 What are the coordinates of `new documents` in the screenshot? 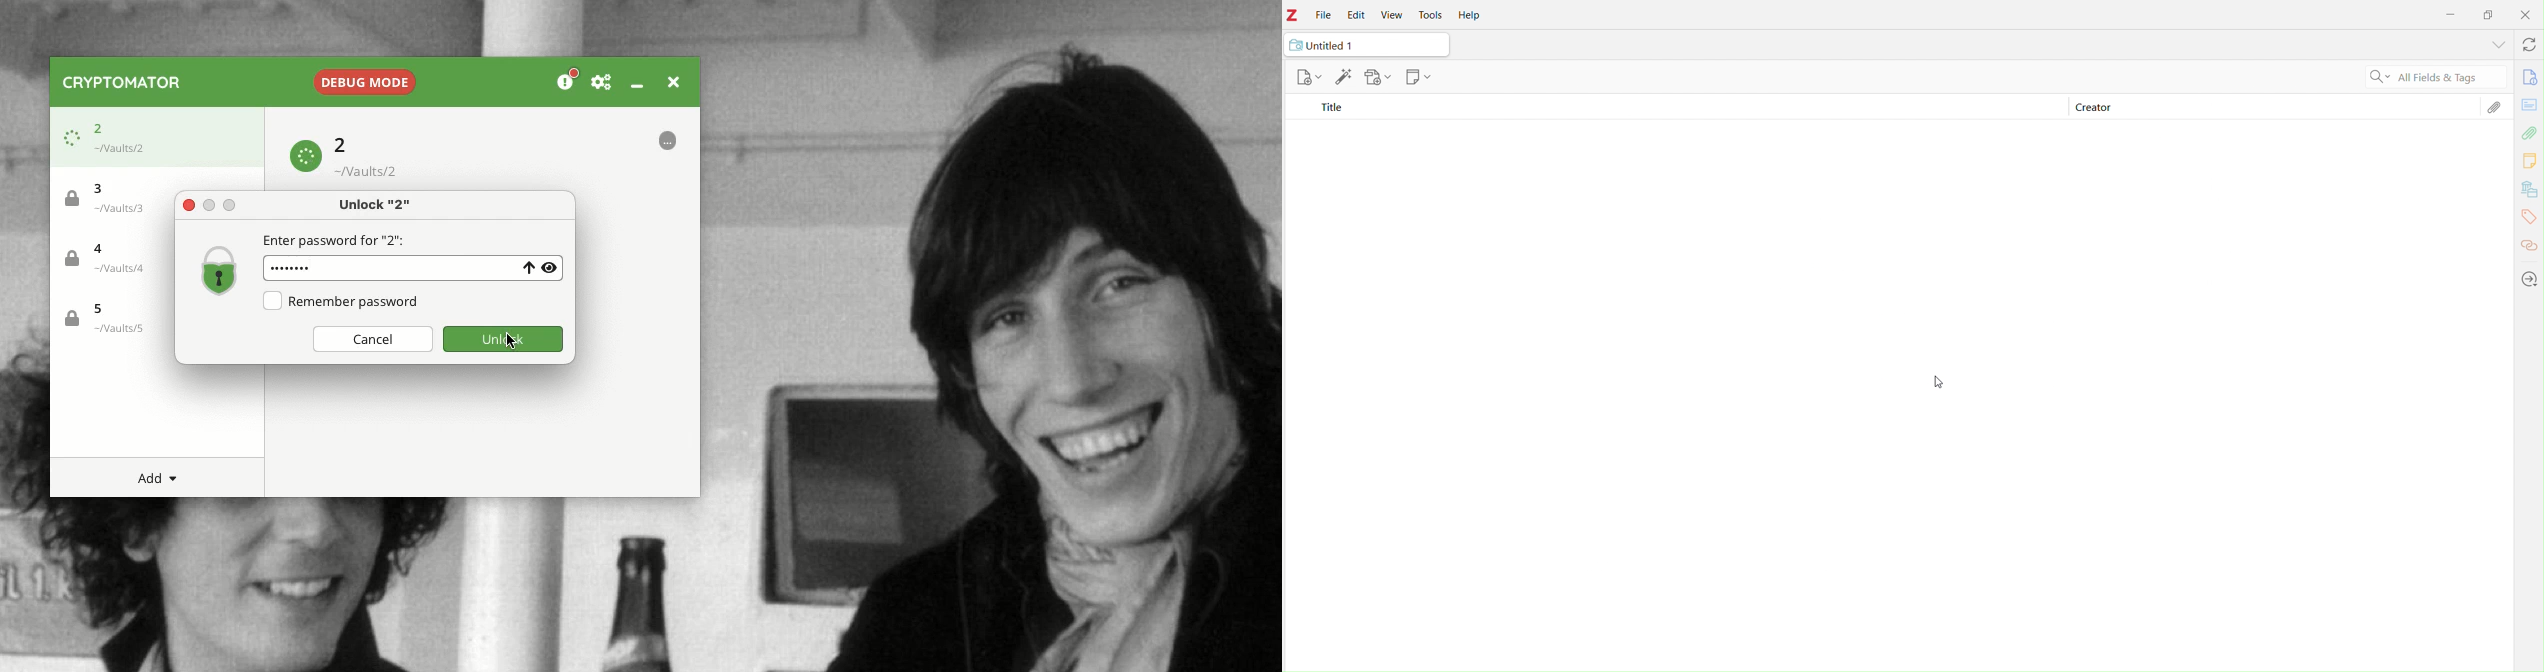 It's located at (1308, 77).